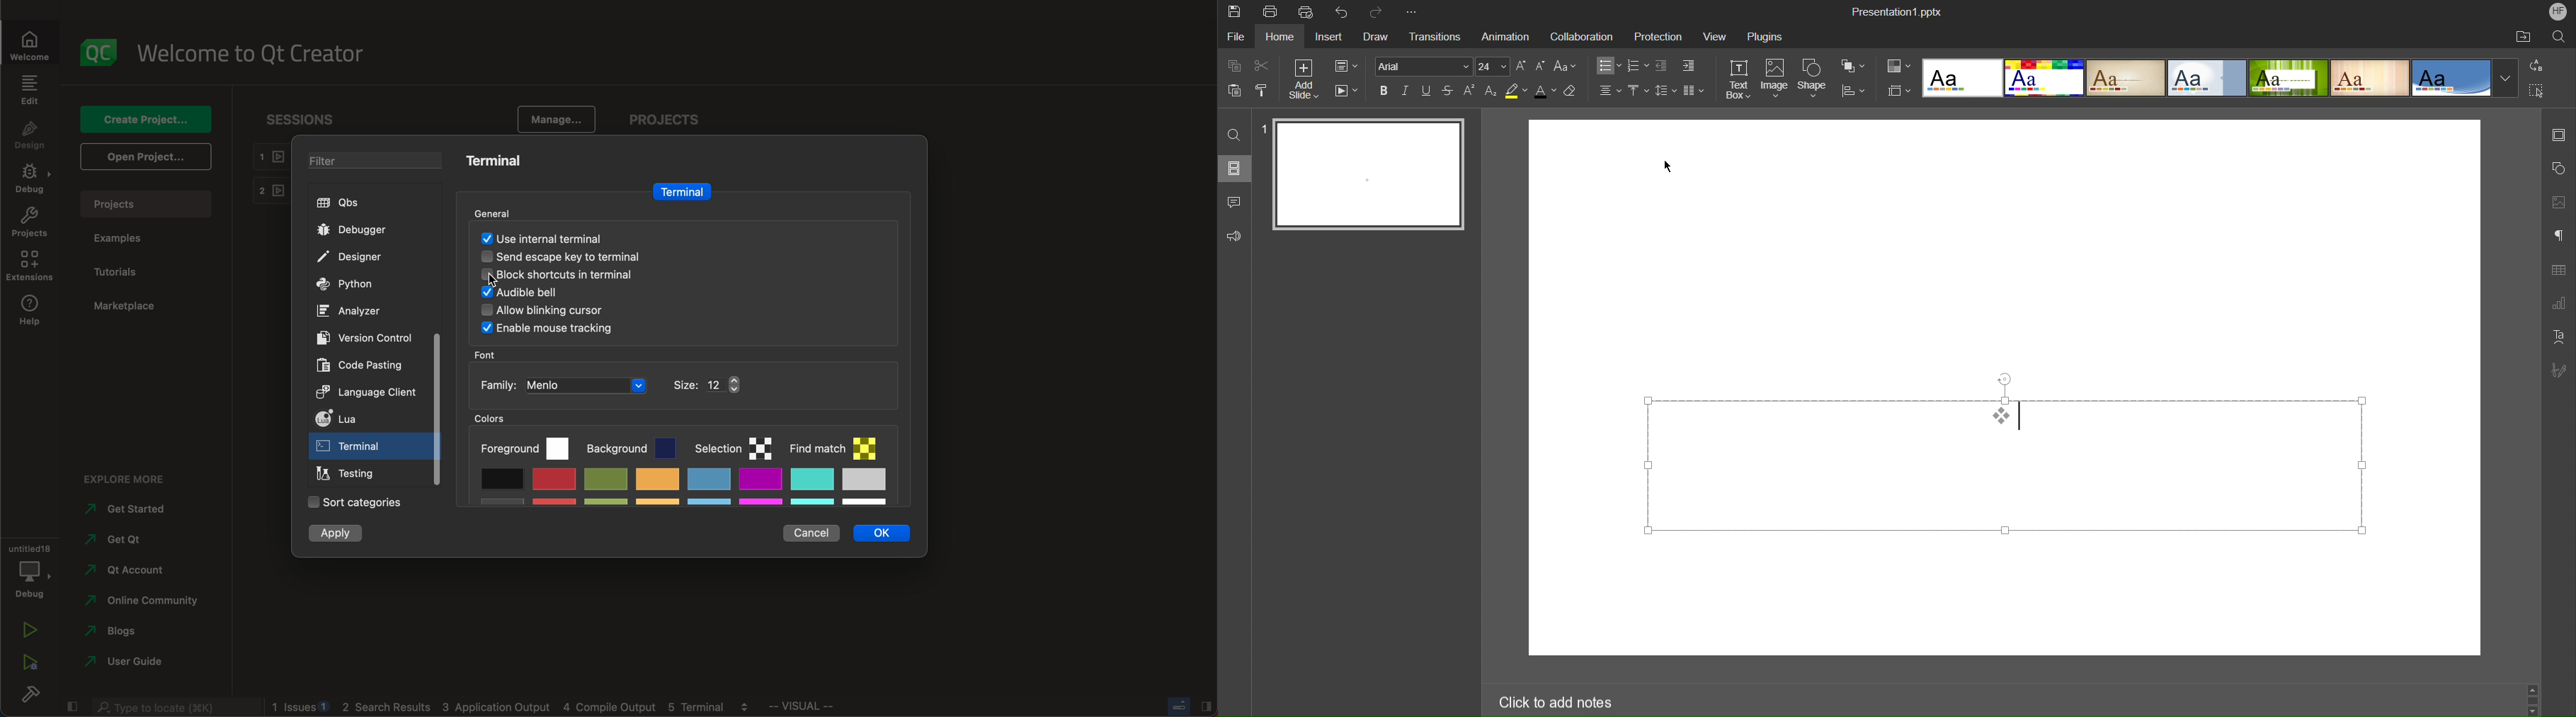  Describe the element at coordinates (1330, 37) in the screenshot. I see `Insert` at that location.